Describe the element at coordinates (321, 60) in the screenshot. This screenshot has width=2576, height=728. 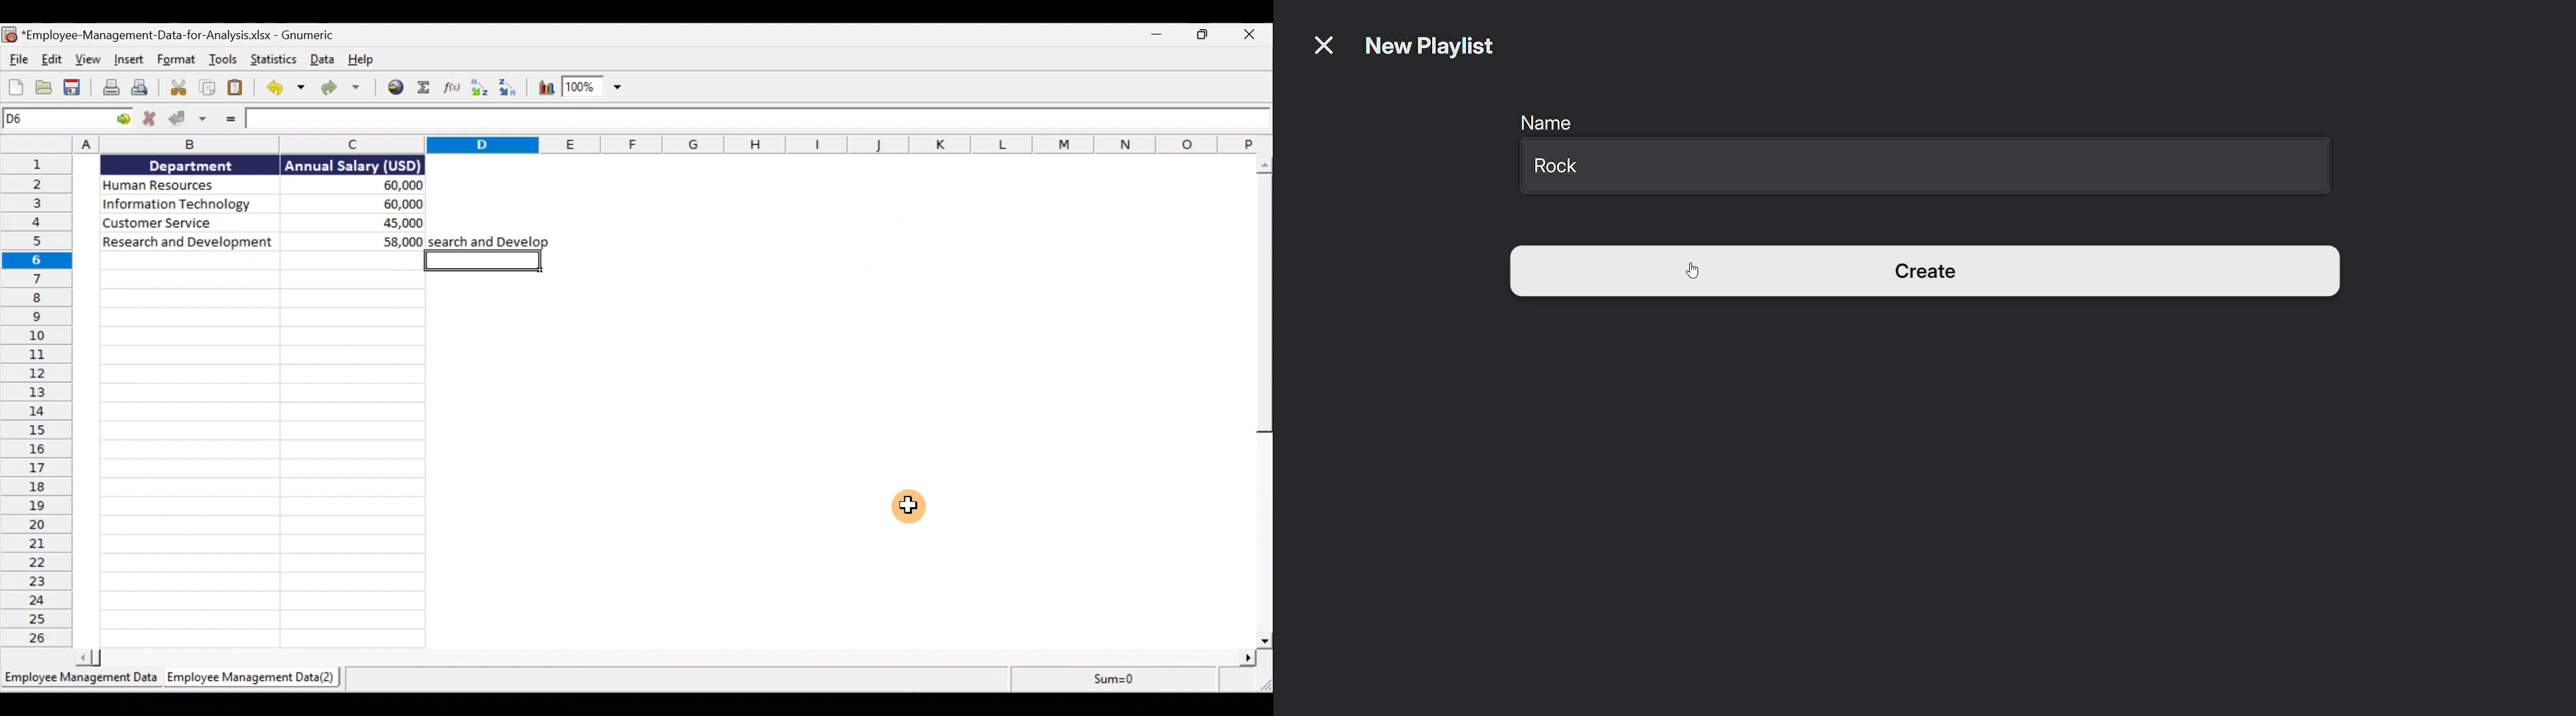
I see `Data` at that location.